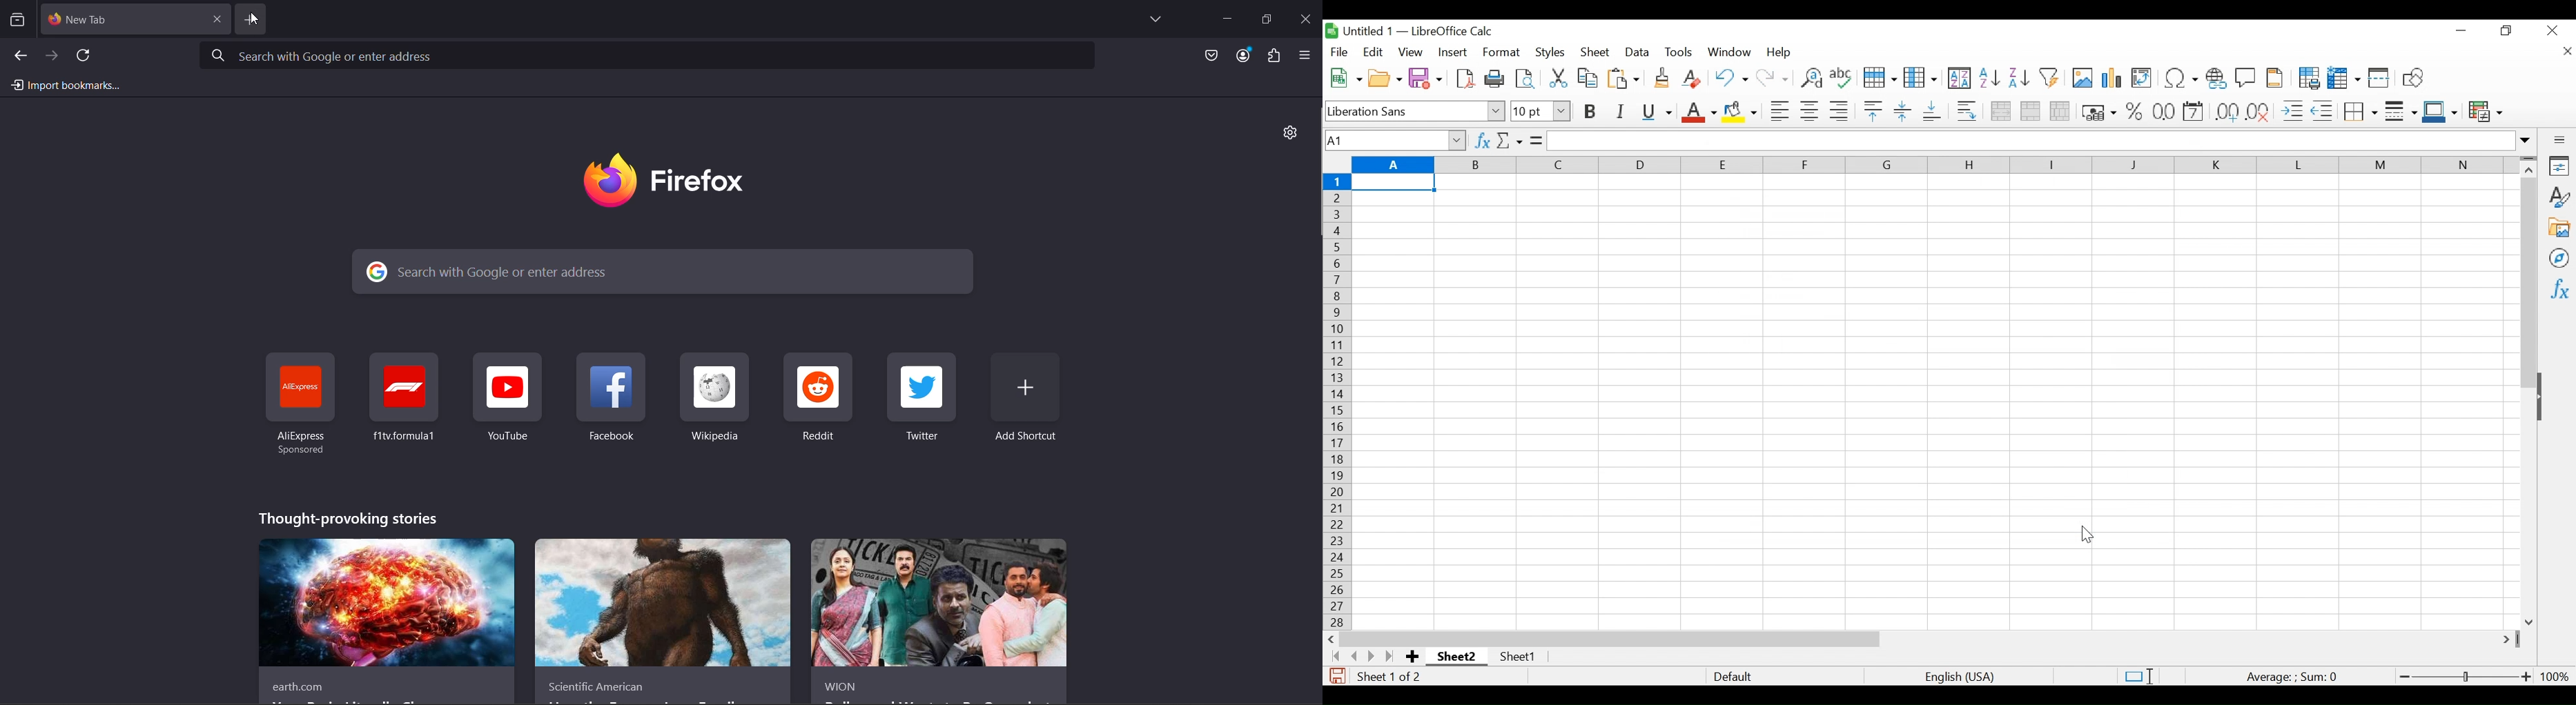 The width and height of the screenshot is (2576, 728). Describe the element at coordinates (2081, 78) in the screenshot. I see `Insert Image` at that location.